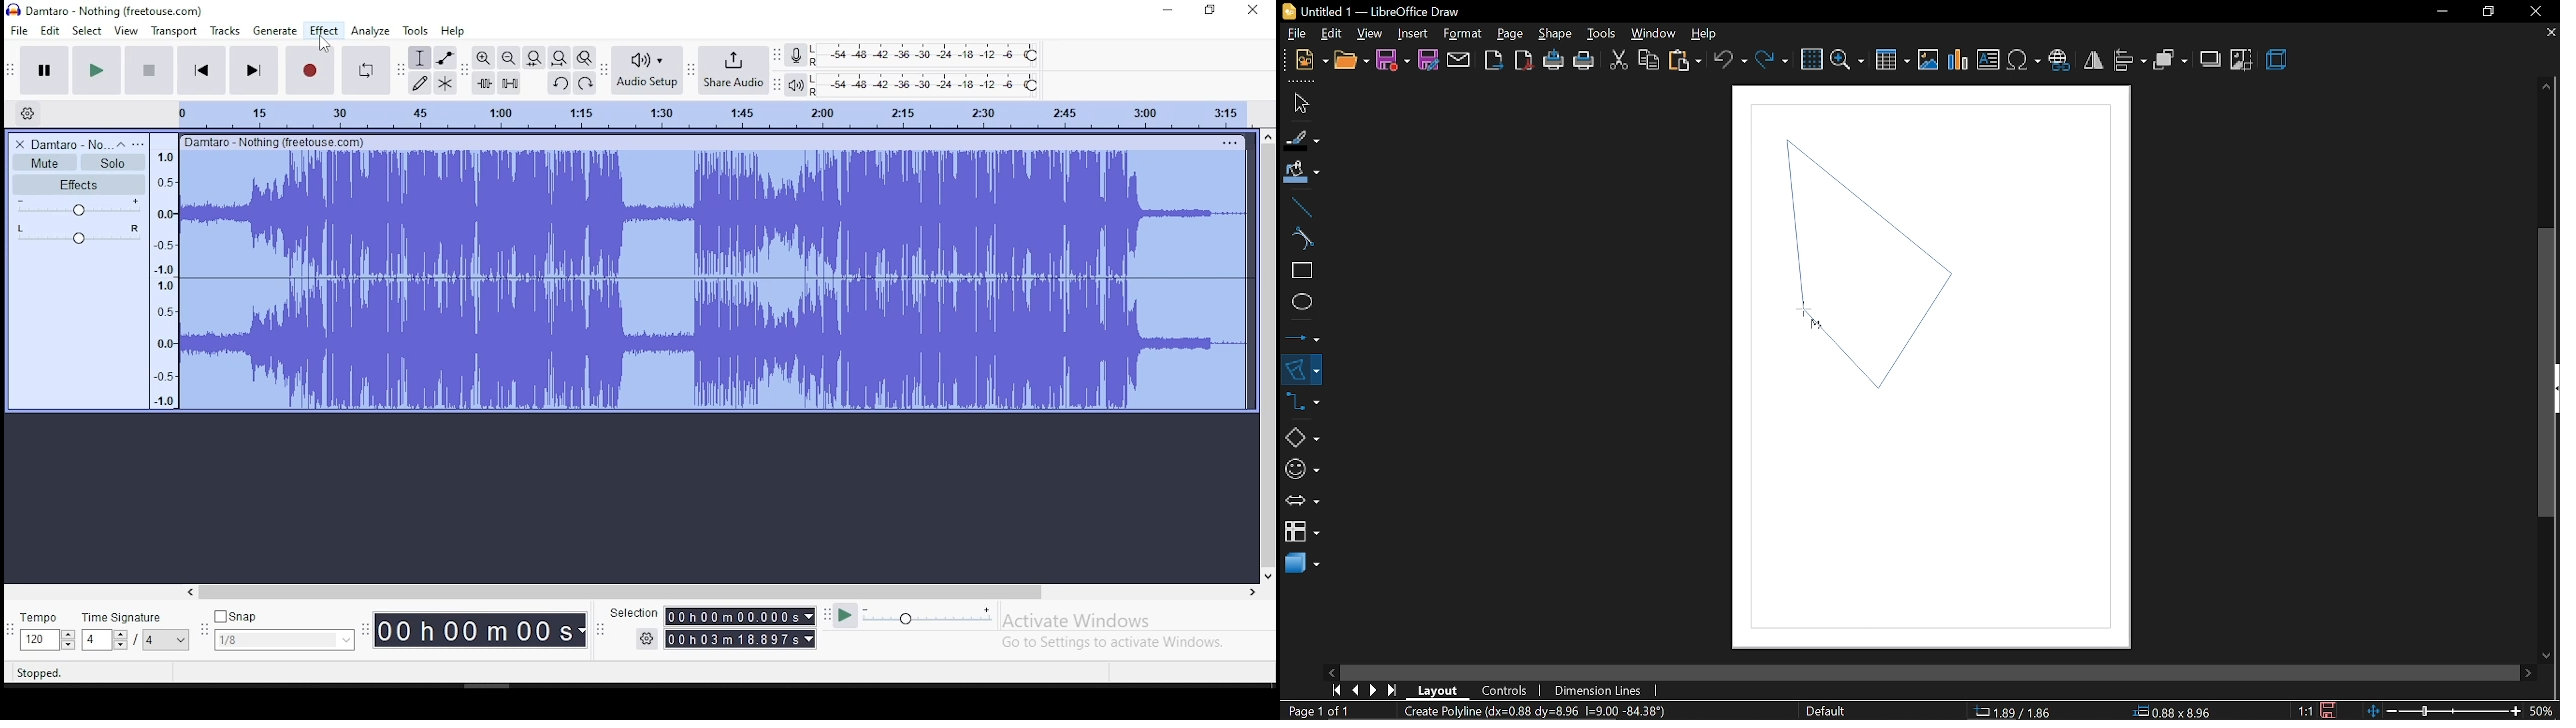  What do you see at coordinates (2334, 708) in the screenshot?
I see `save` at bounding box center [2334, 708].